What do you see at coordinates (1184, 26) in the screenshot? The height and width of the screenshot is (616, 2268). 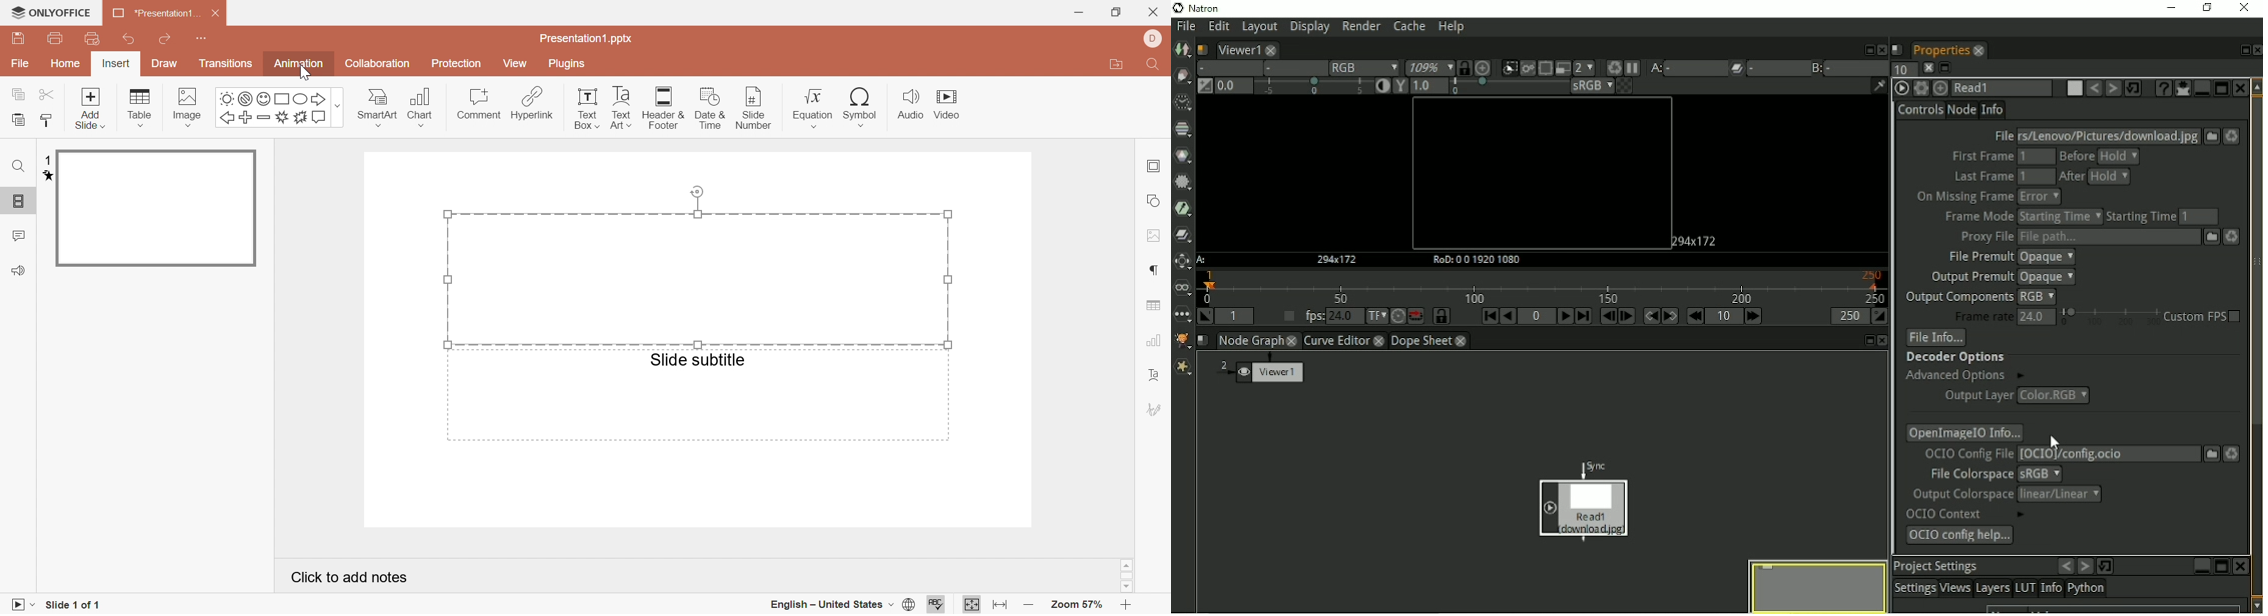 I see `File` at bounding box center [1184, 26].